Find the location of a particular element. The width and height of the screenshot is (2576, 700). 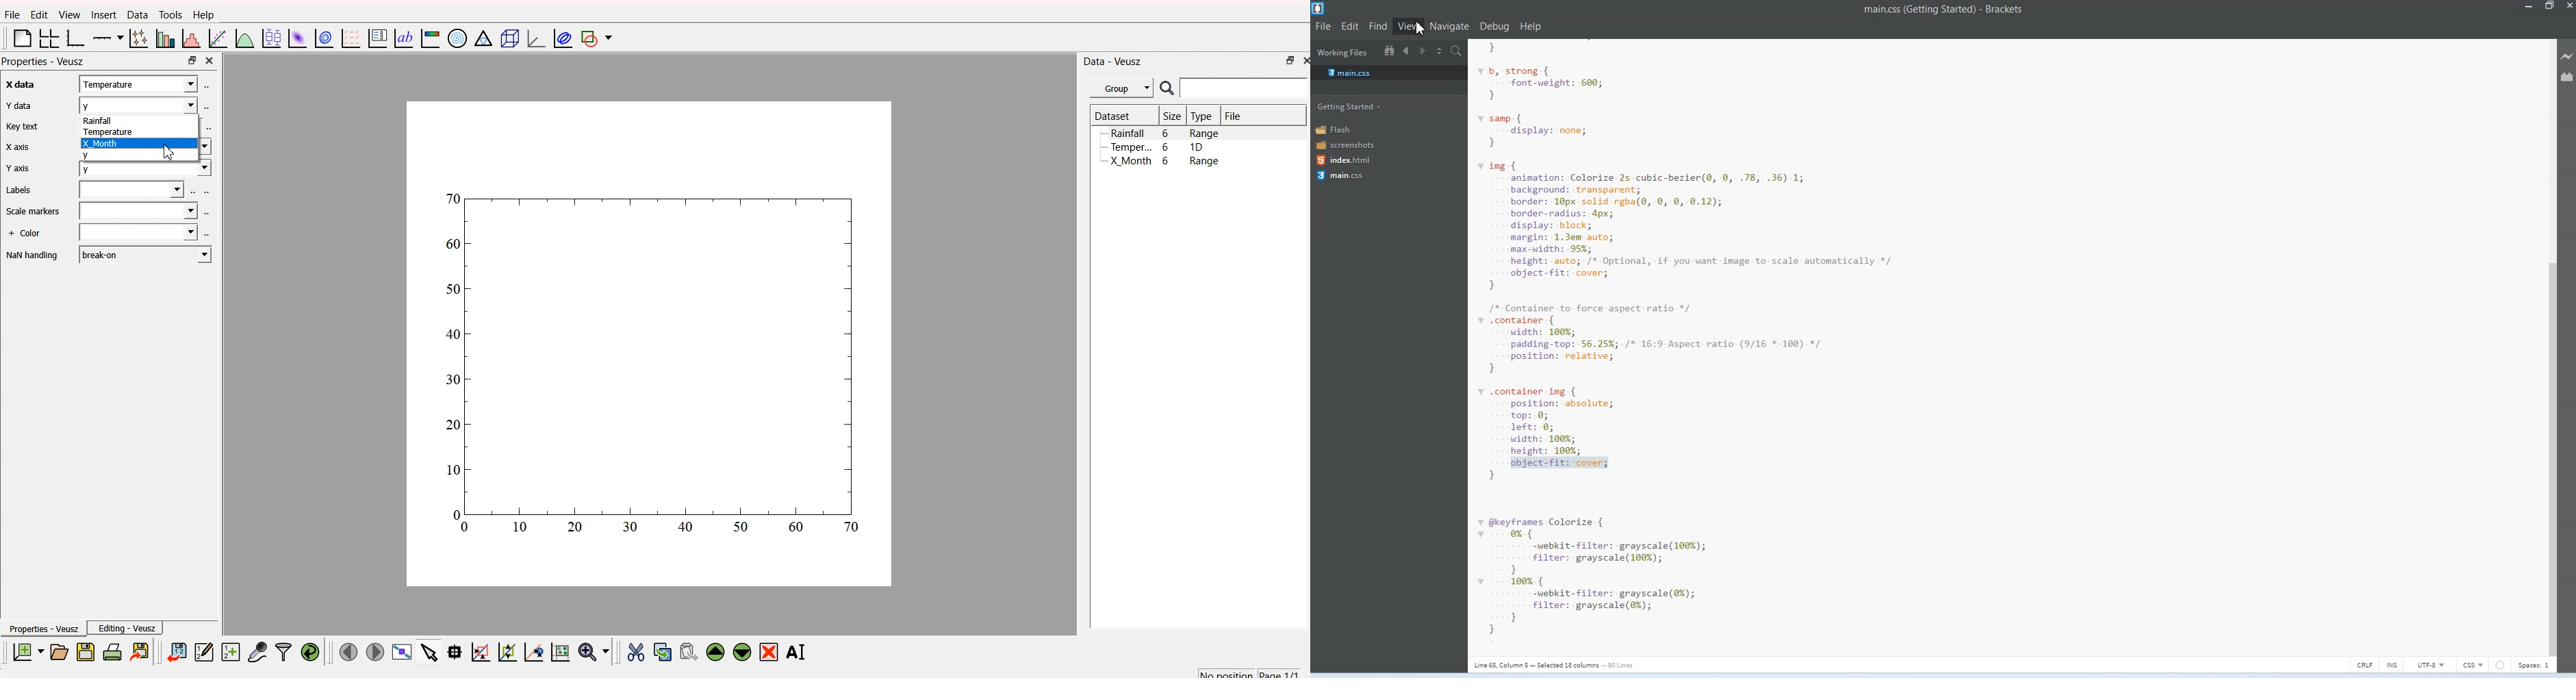

main.css is located at coordinates (1348, 72).